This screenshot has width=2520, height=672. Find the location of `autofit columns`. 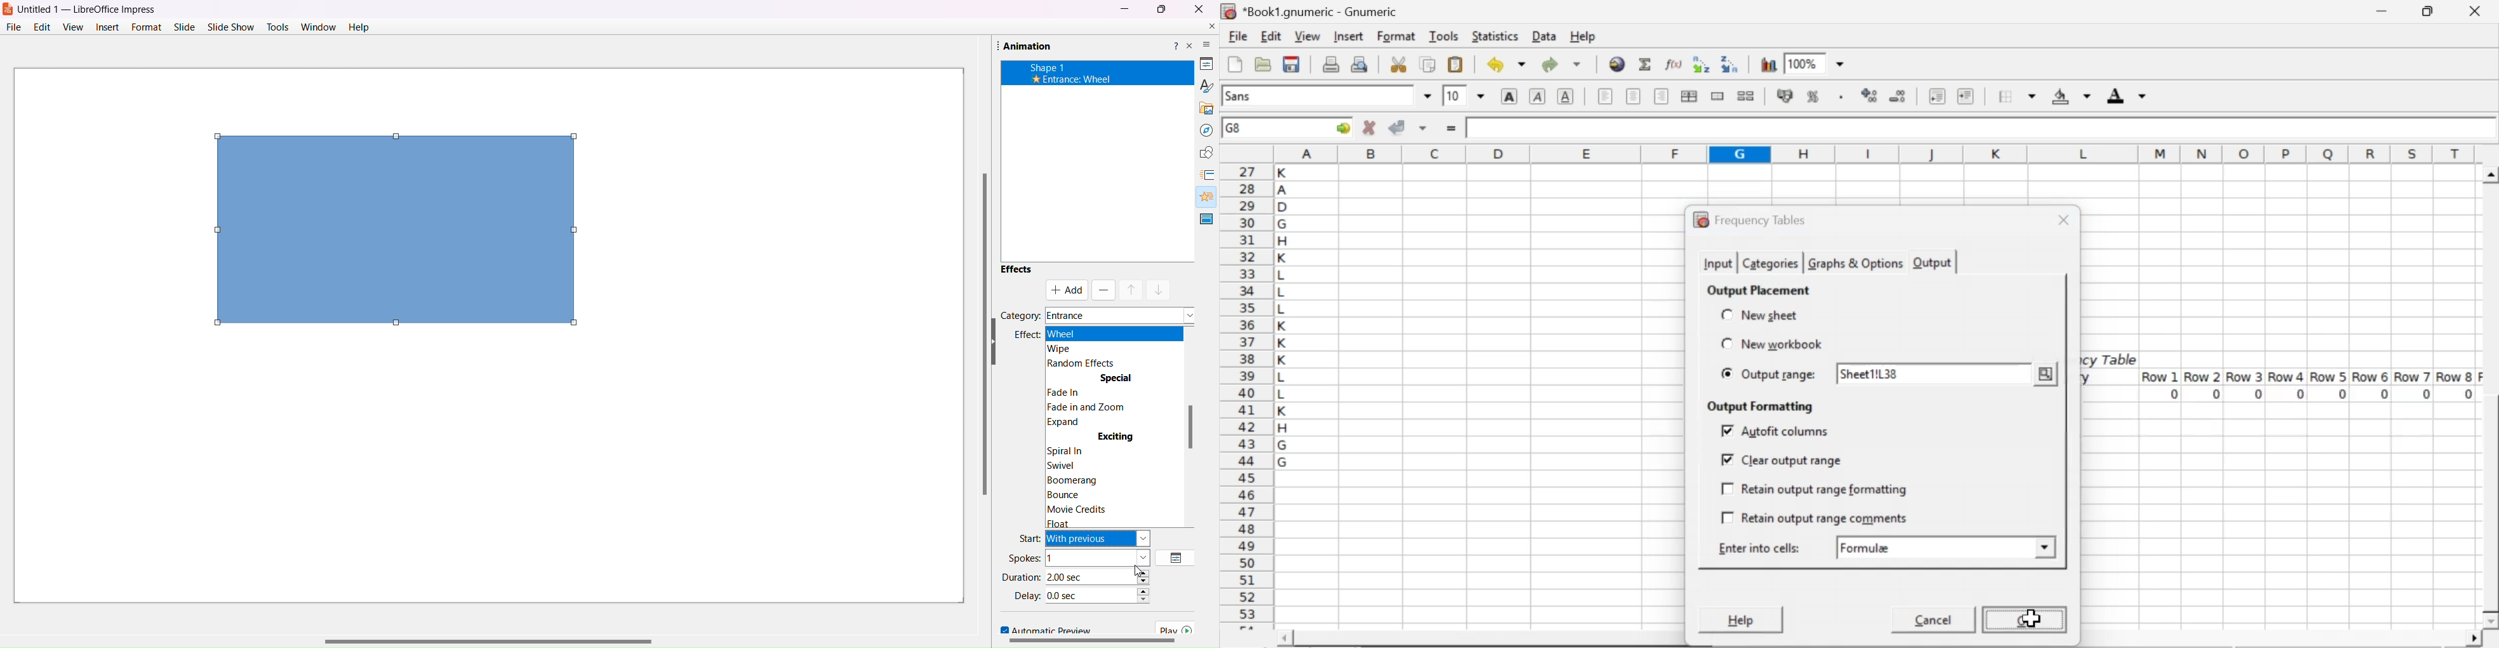

autofit columns is located at coordinates (1777, 431).